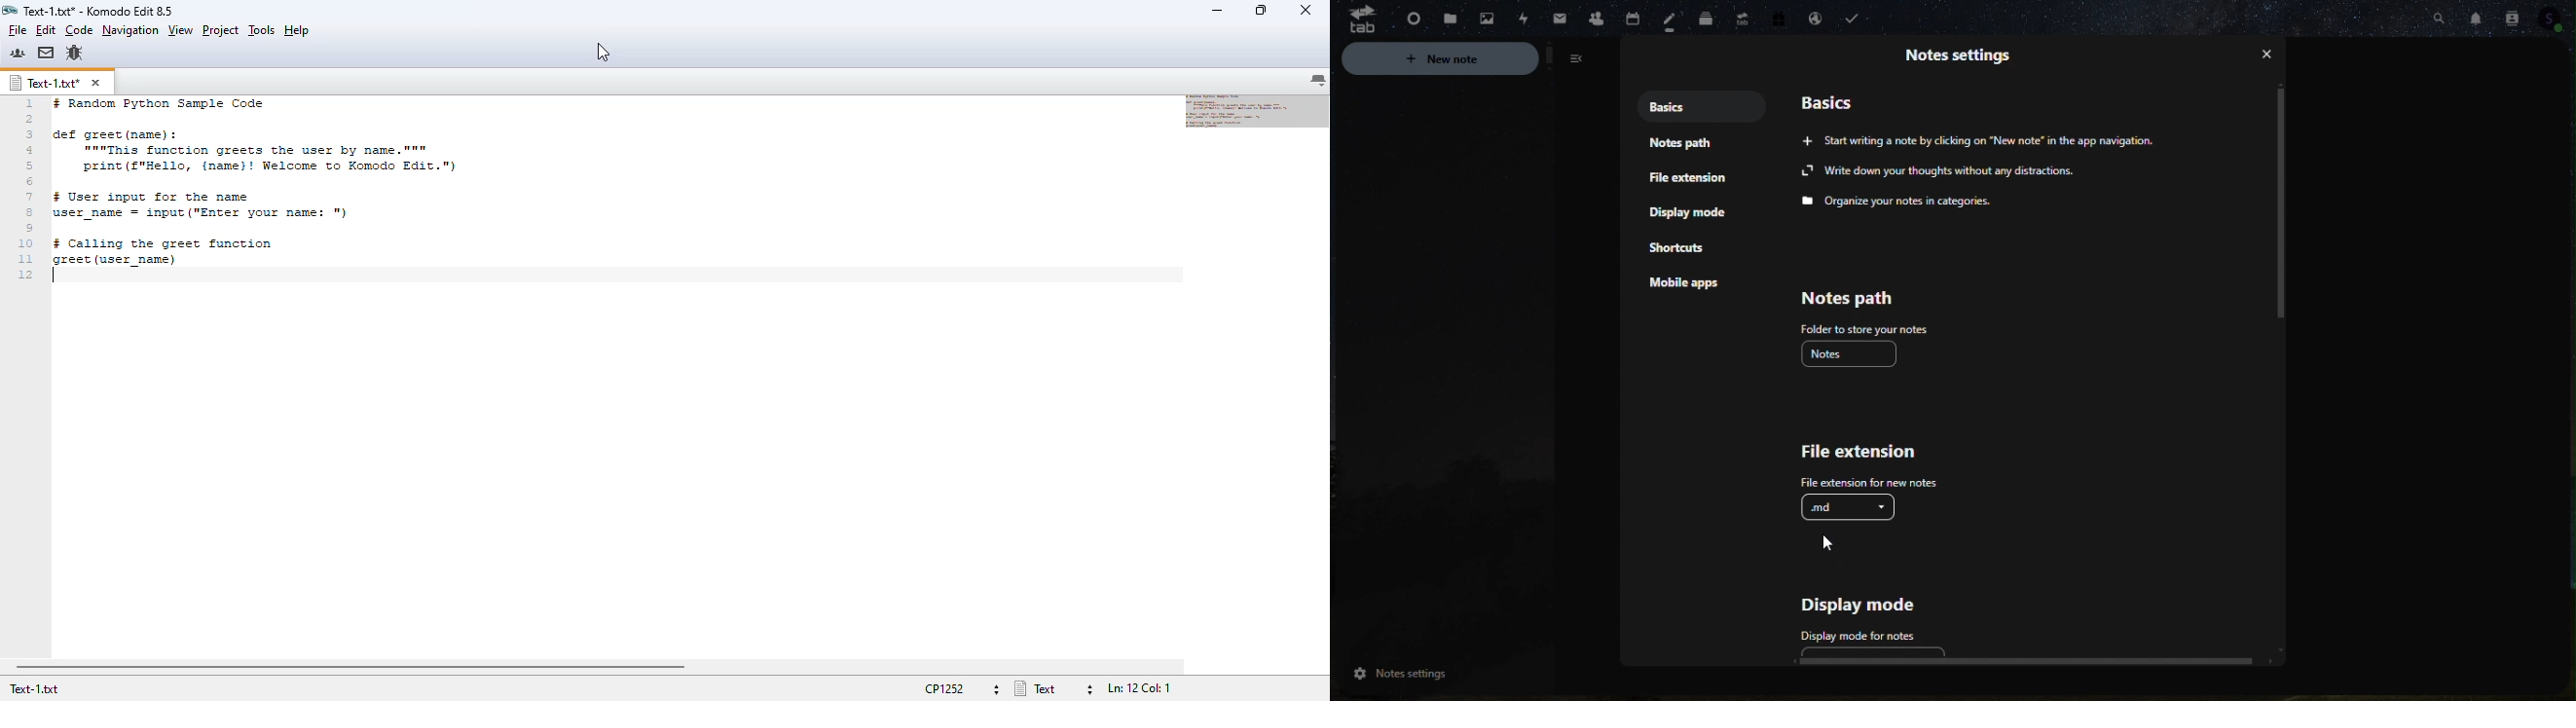  I want to click on ‘Start writing a note by clicking on “New note” in the app navigation., so click(1980, 138).